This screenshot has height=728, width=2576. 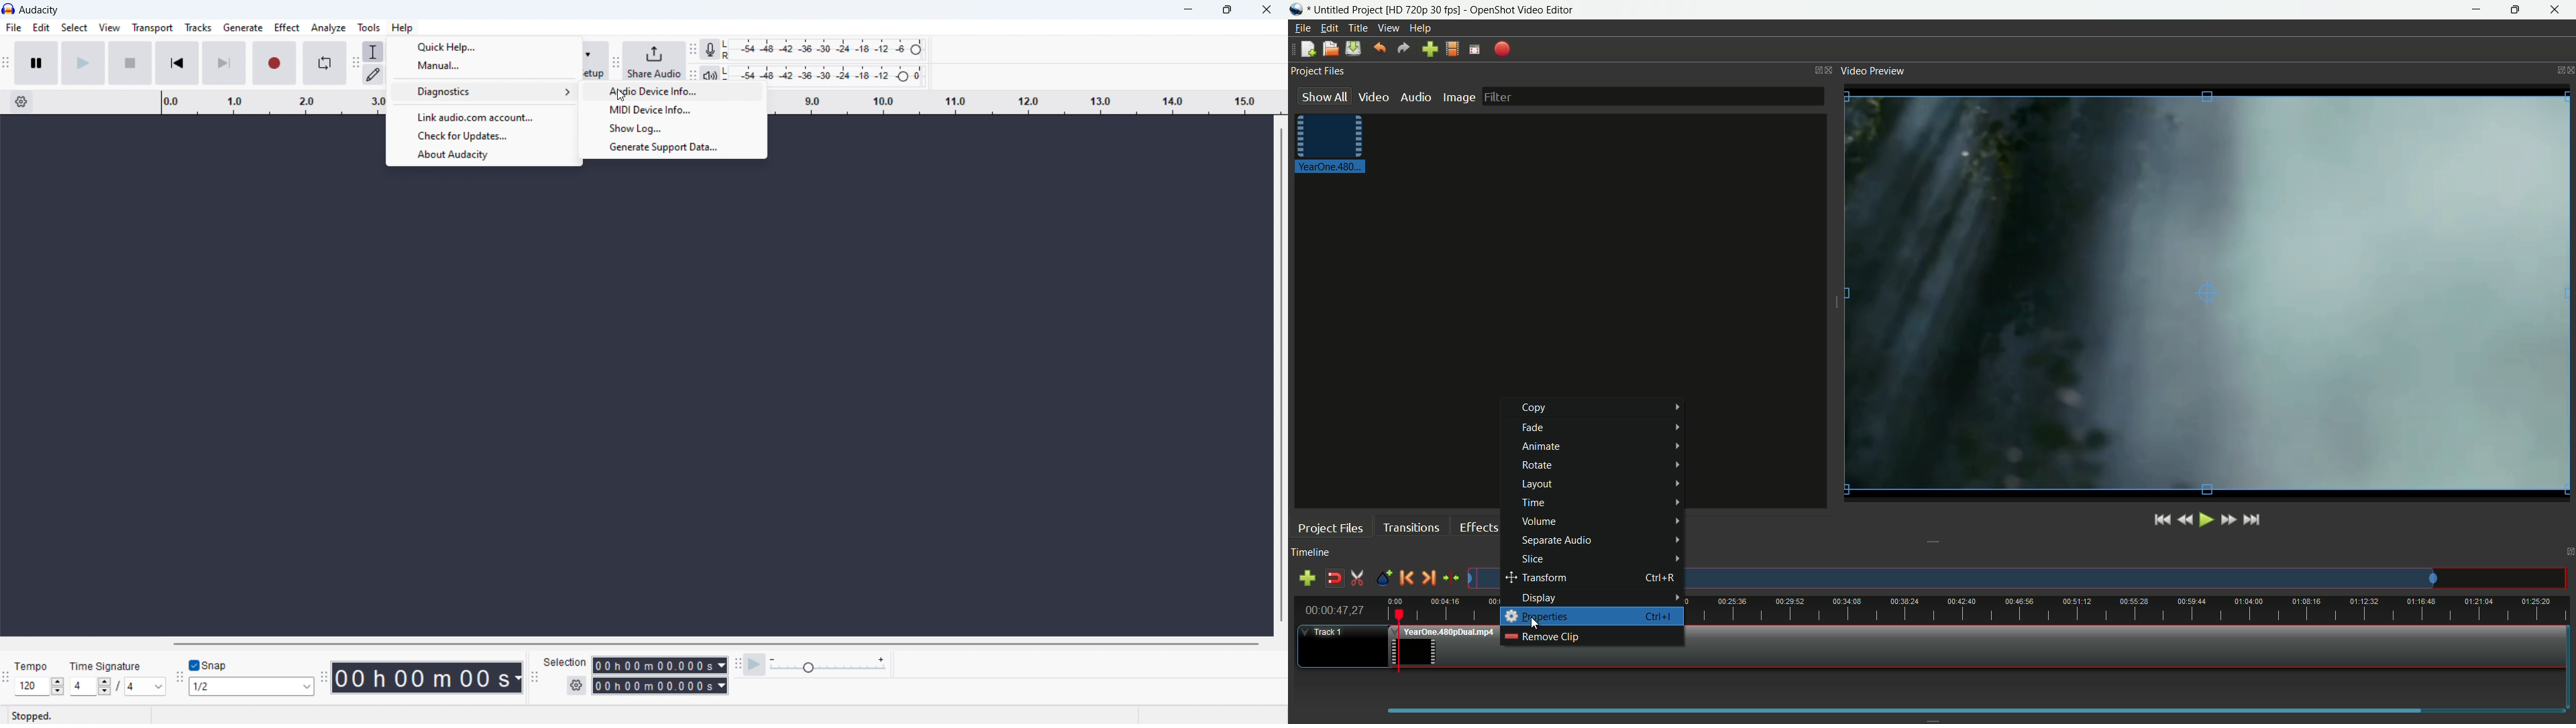 I want to click on file menu, so click(x=1303, y=27).